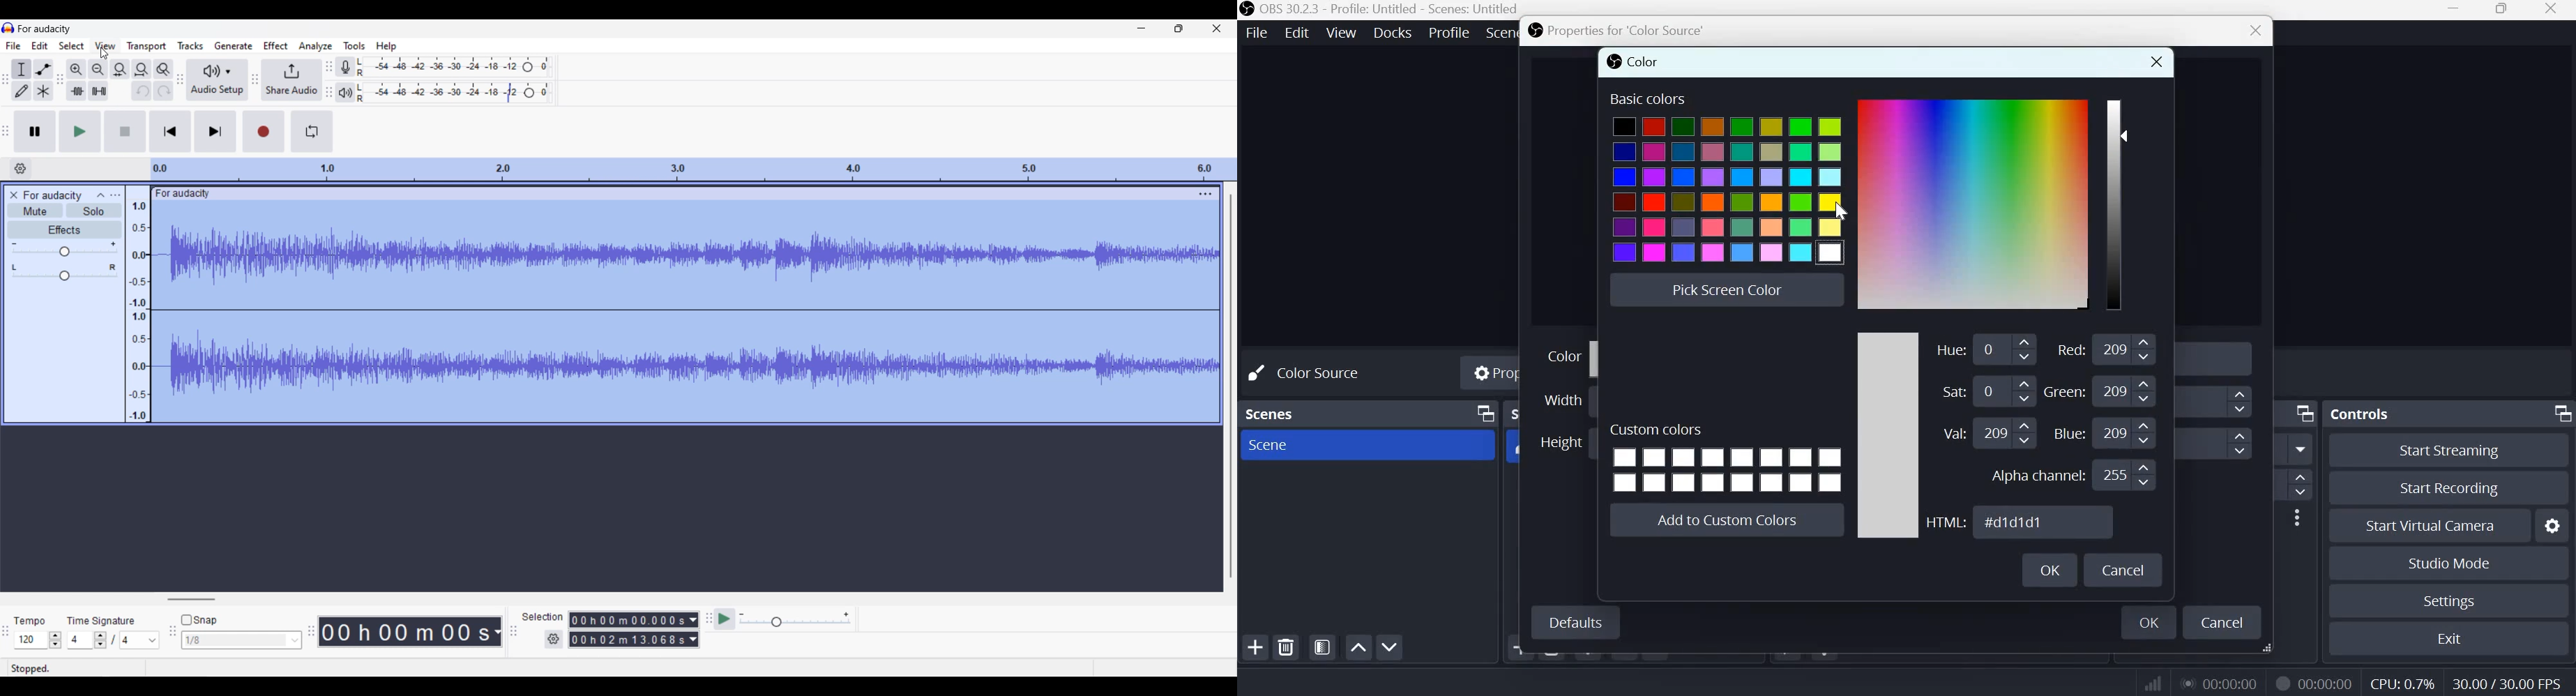 This screenshot has width=2576, height=700. I want to click on Trim audio outside selection, so click(77, 91).